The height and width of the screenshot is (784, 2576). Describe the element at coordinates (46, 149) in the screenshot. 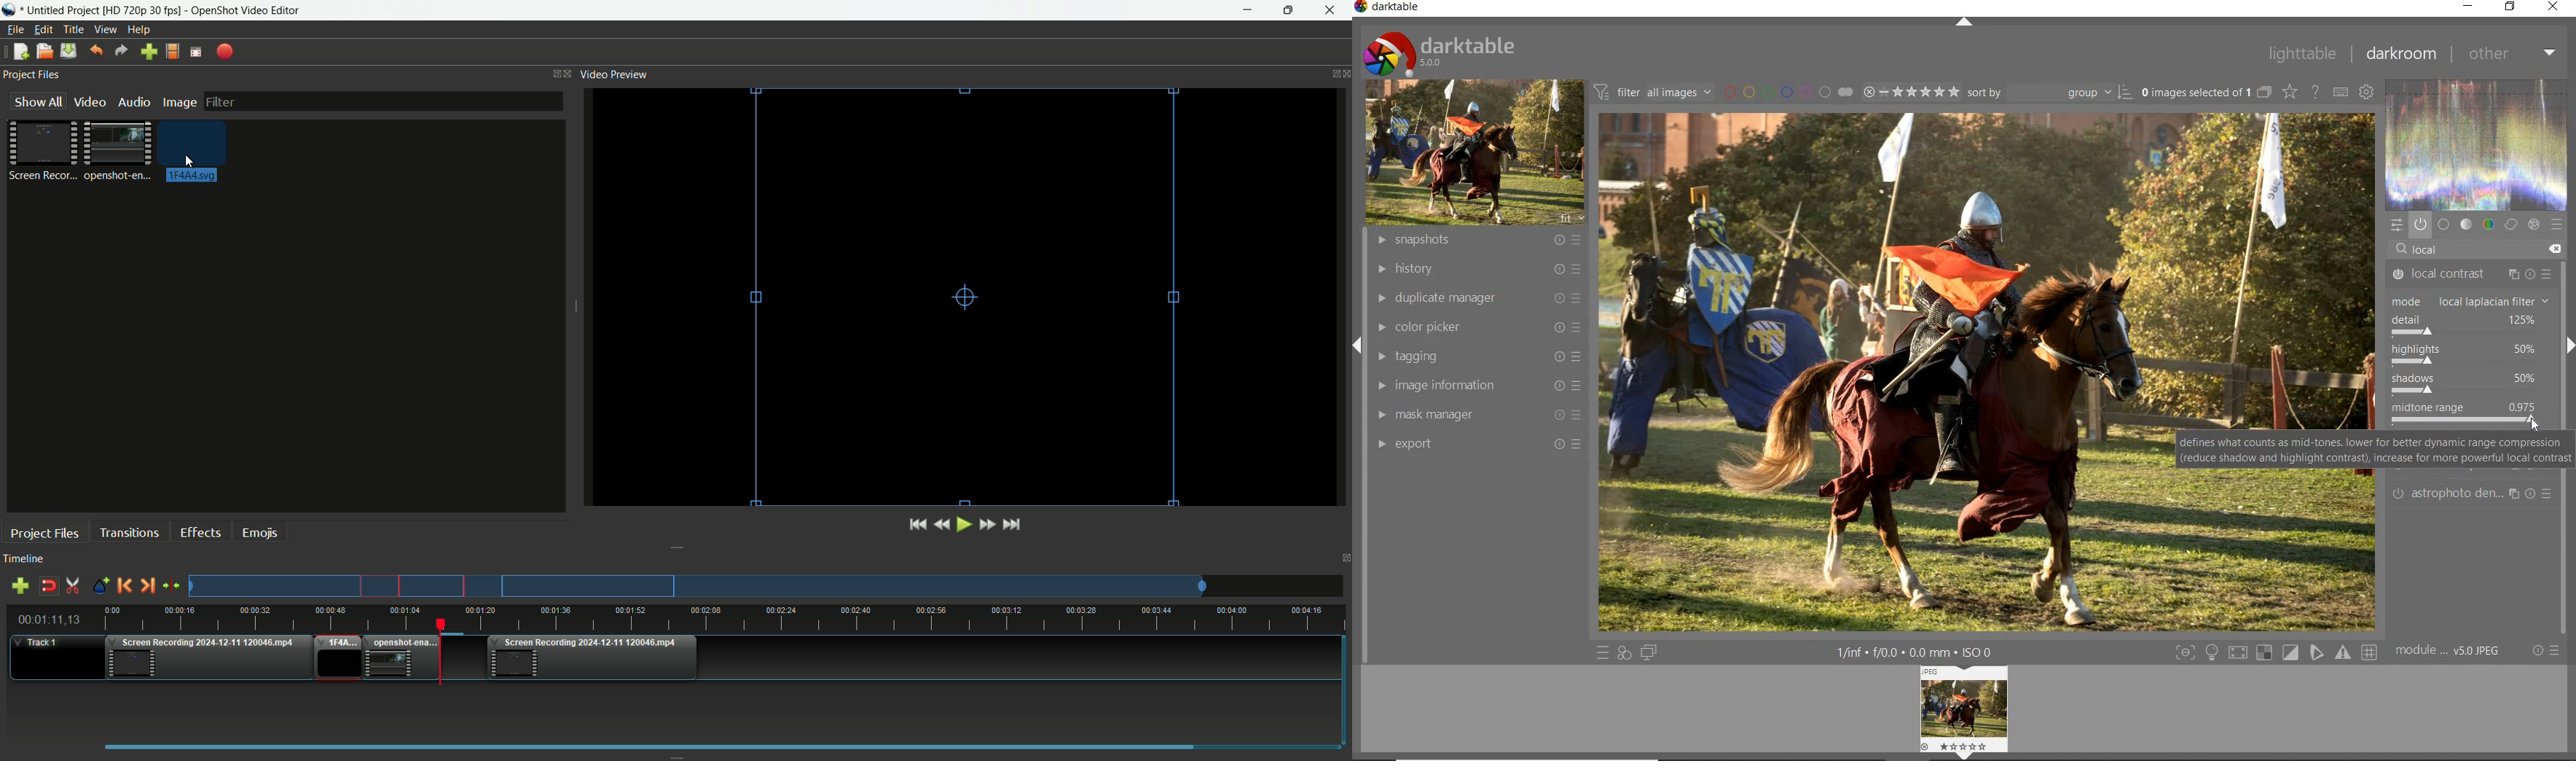

I see `Project file one` at that location.